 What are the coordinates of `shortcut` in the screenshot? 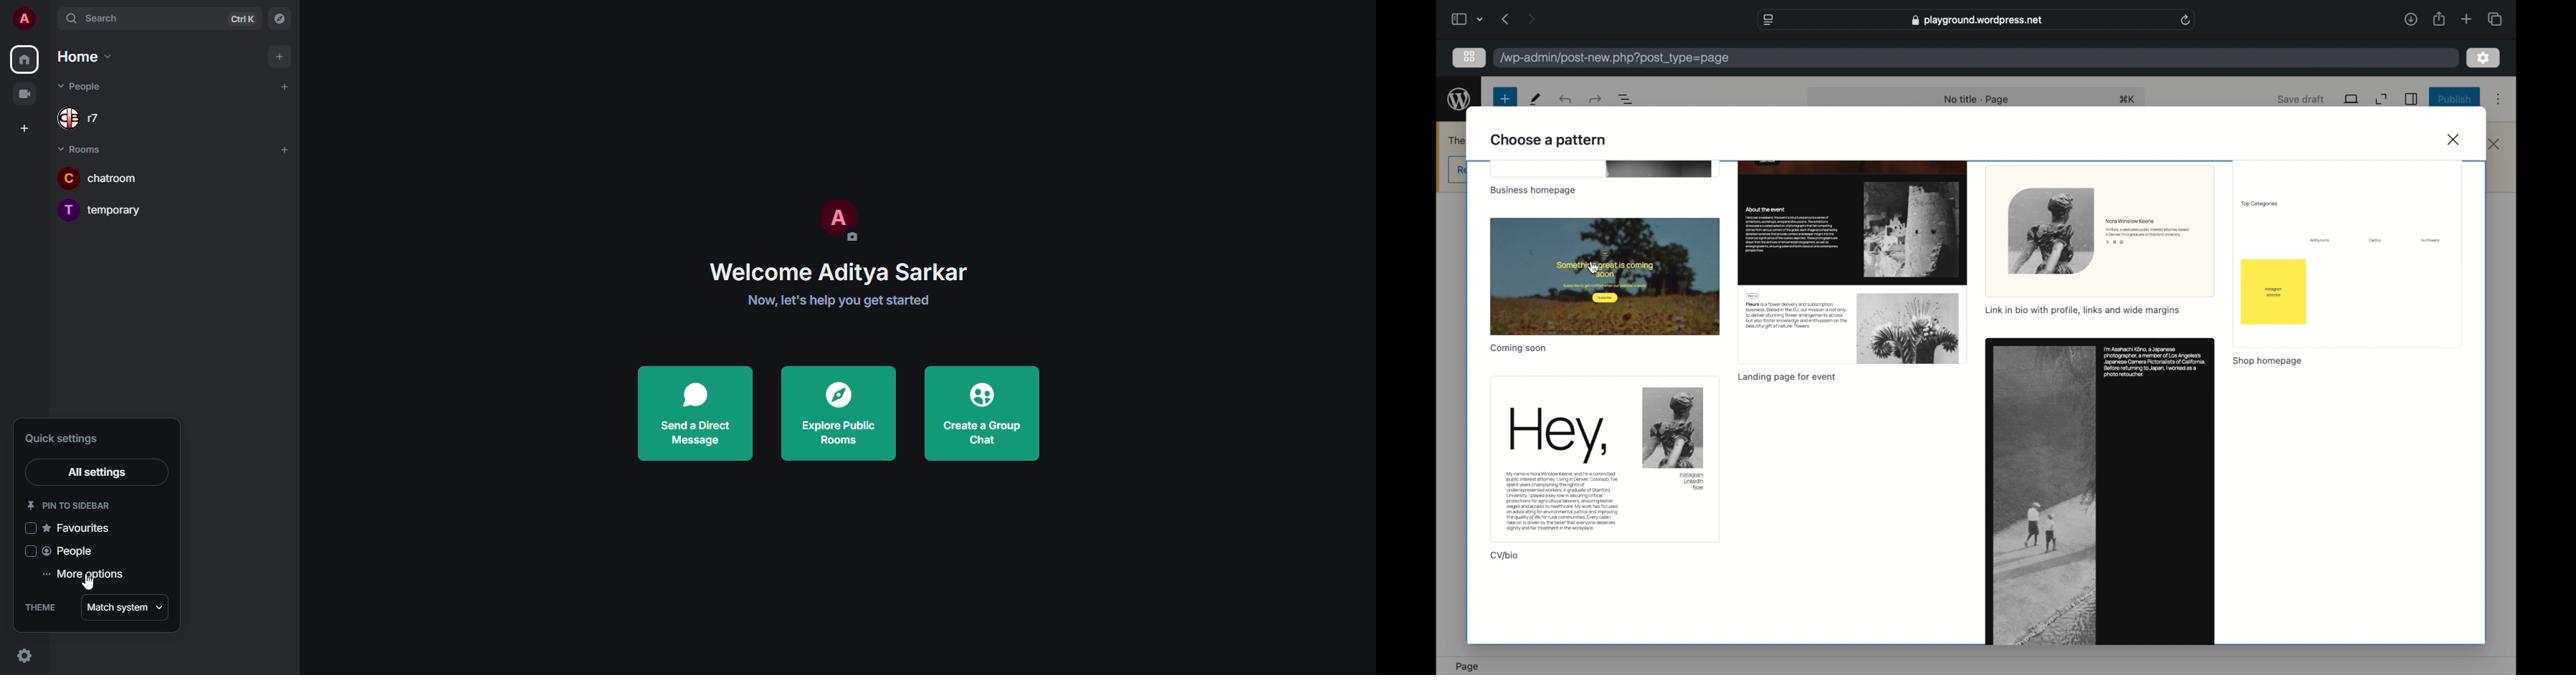 It's located at (2128, 99).